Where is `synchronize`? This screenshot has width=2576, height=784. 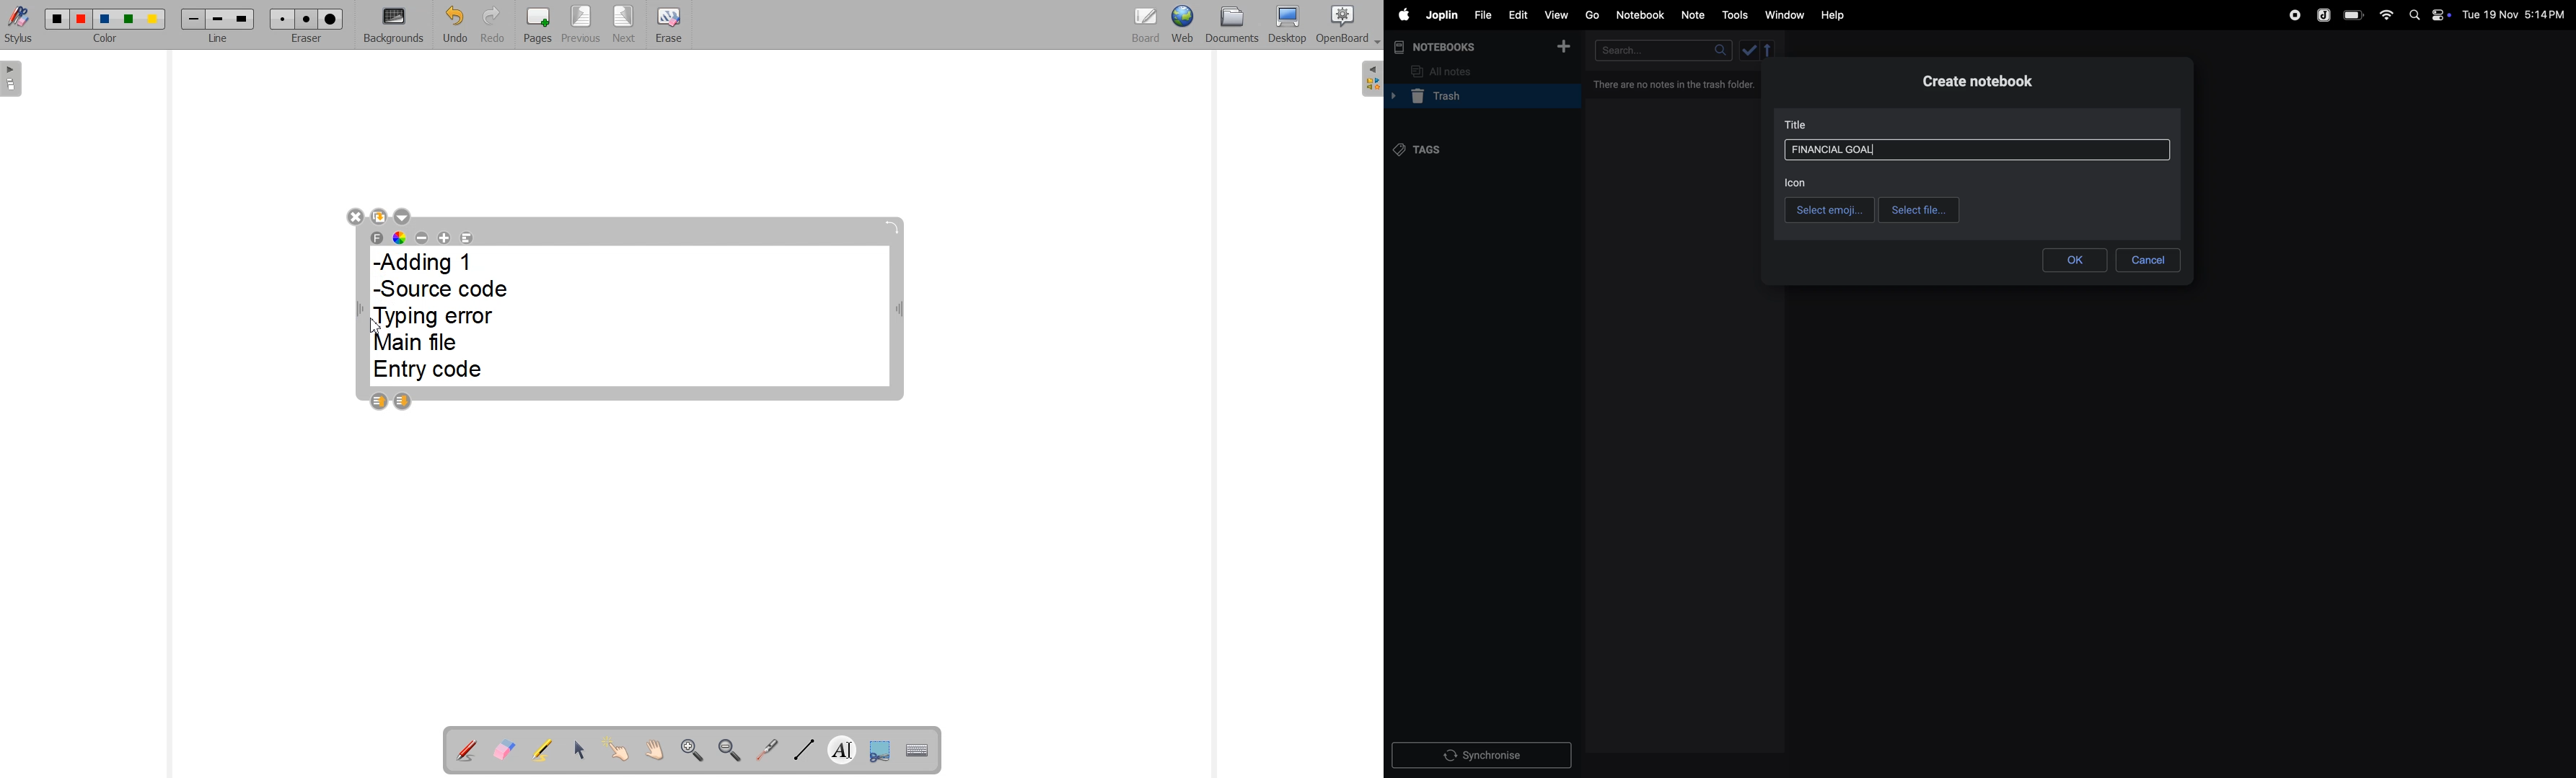
synchronize is located at coordinates (1483, 754).